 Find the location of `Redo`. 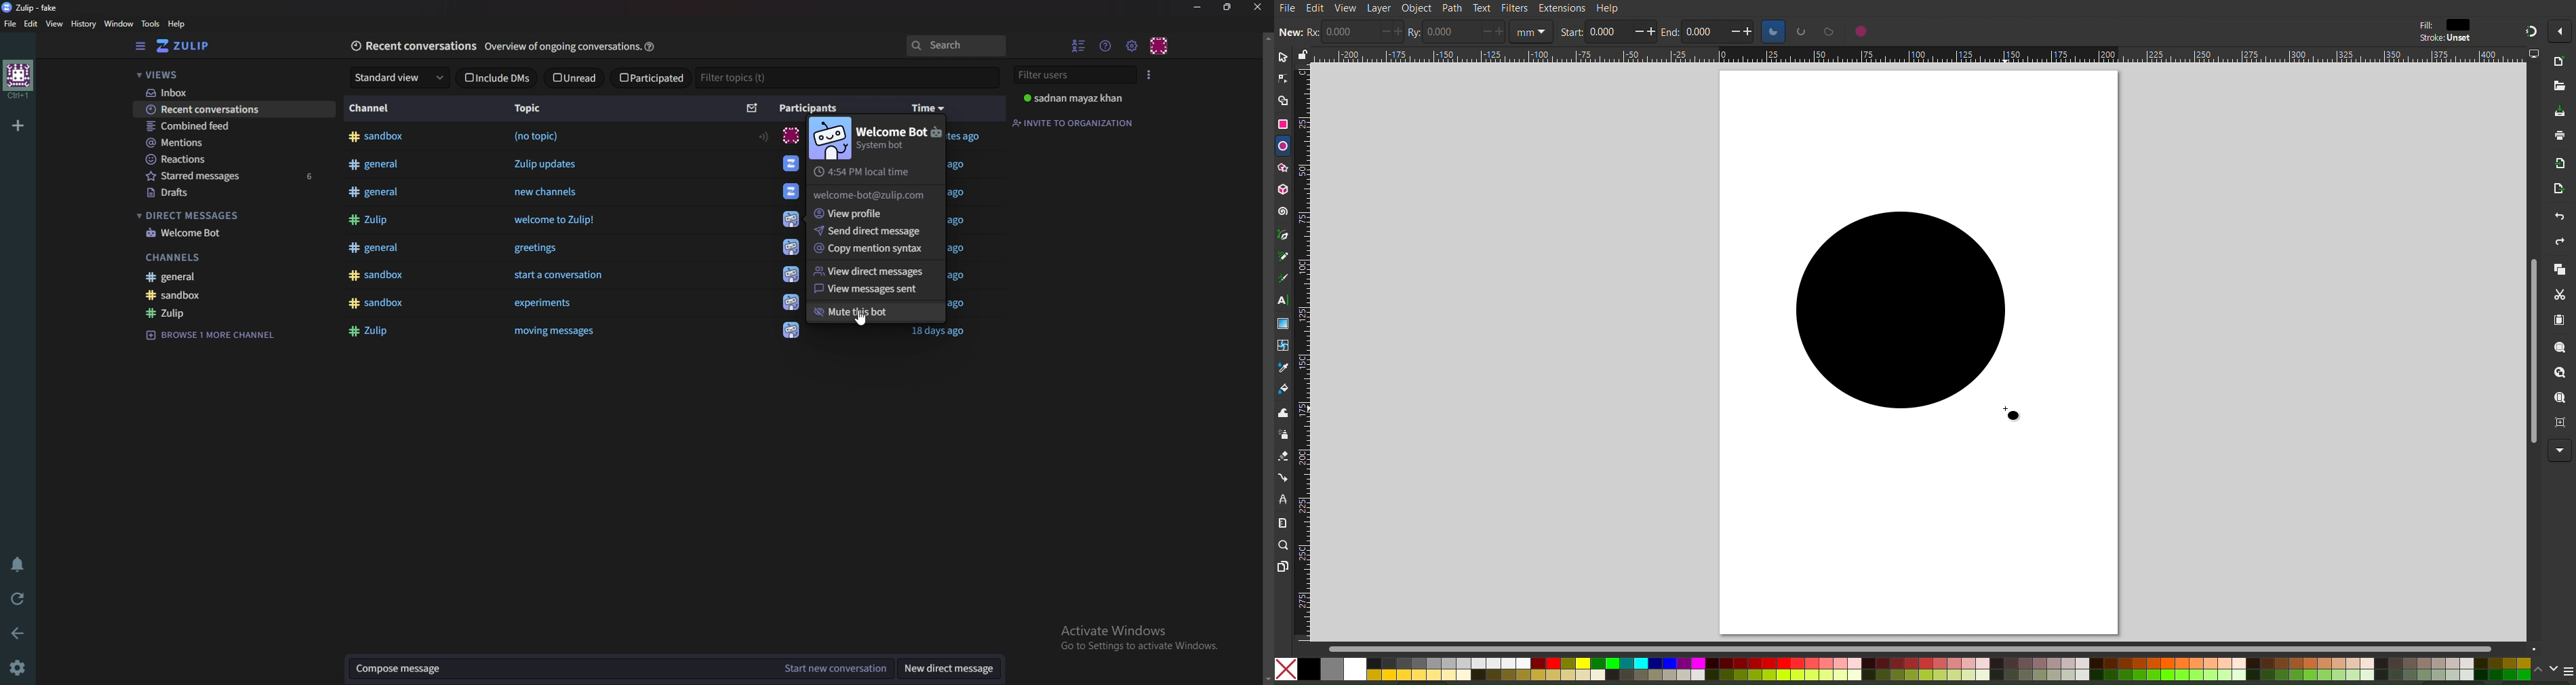

Redo is located at coordinates (2560, 241).